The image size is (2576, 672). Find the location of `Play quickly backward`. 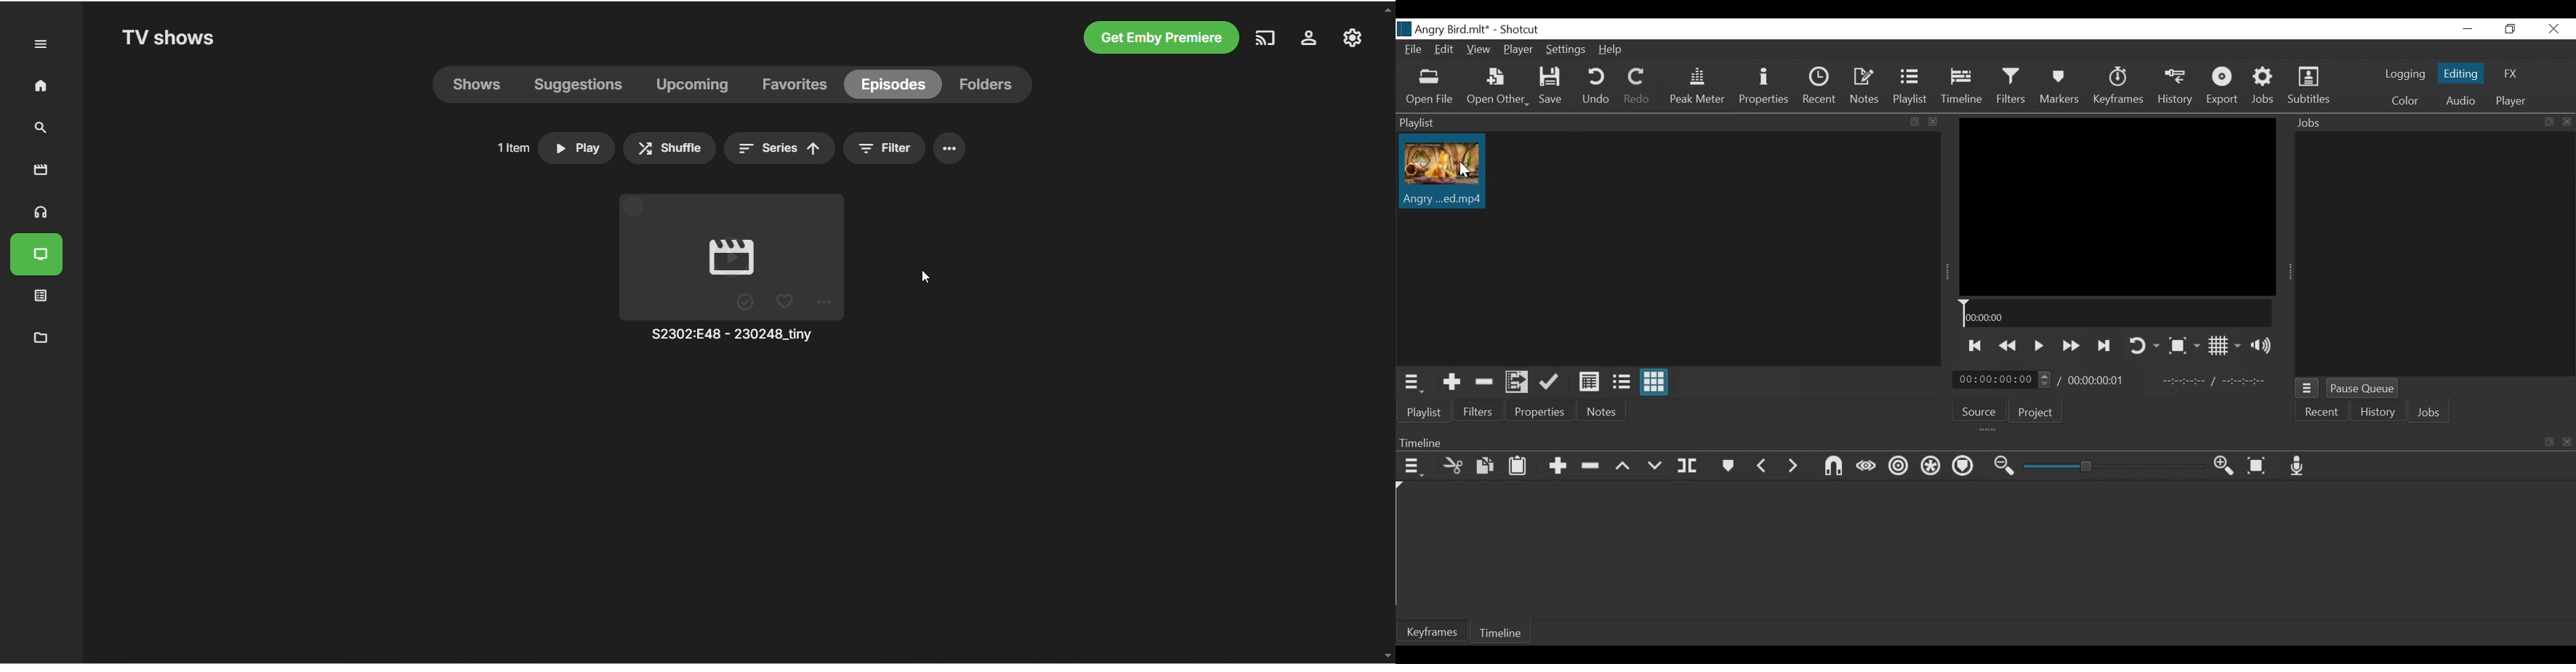

Play quickly backward is located at coordinates (2007, 346).